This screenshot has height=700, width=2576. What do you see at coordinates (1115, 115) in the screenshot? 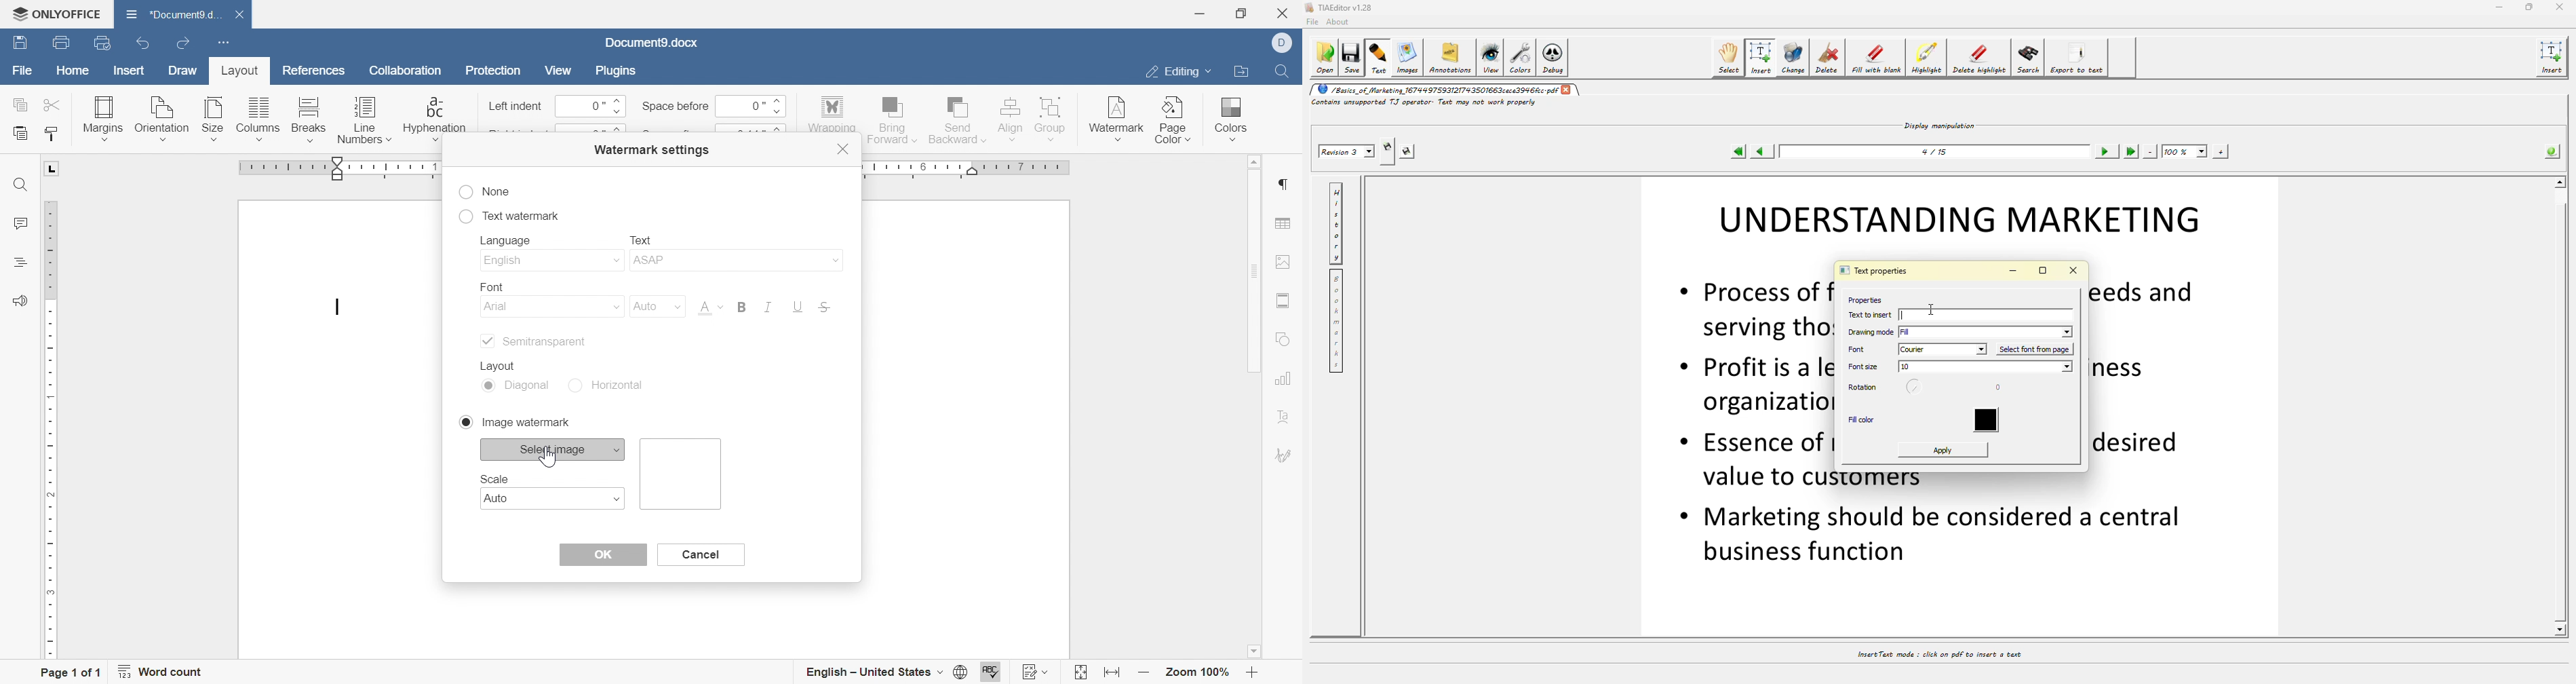
I see `watermark` at bounding box center [1115, 115].